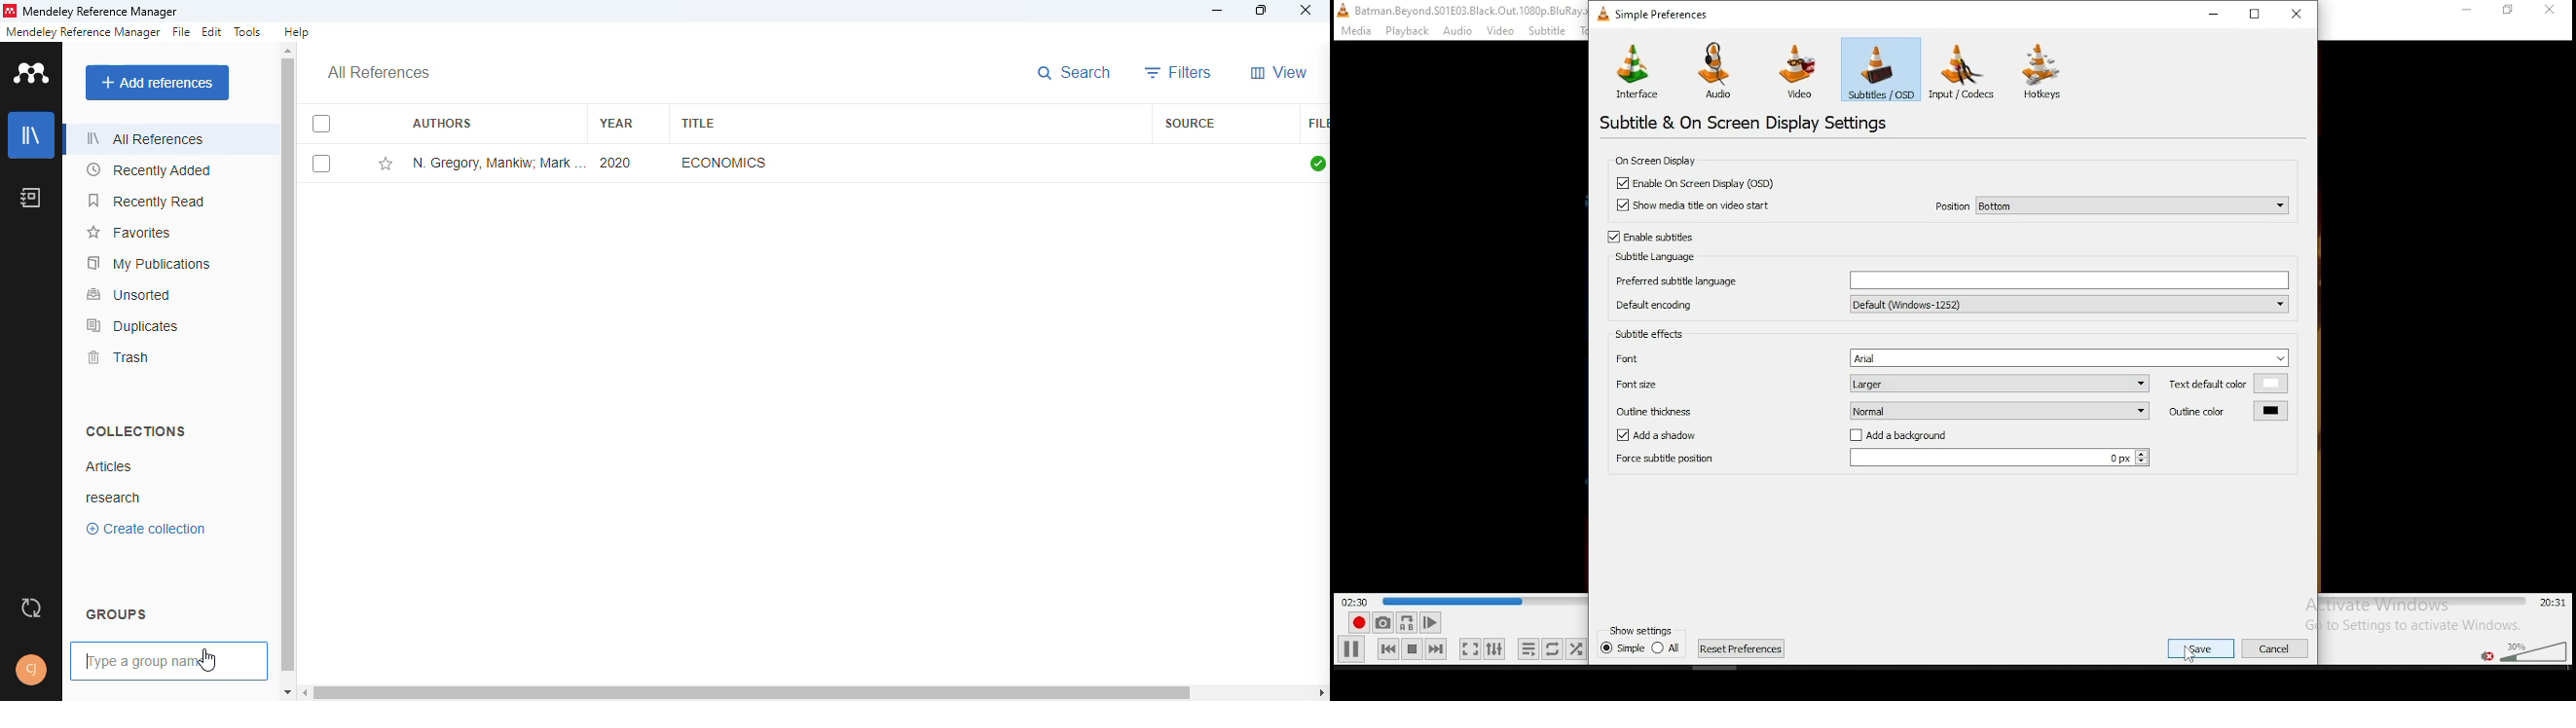  What do you see at coordinates (181, 31) in the screenshot?
I see `file` at bounding box center [181, 31].